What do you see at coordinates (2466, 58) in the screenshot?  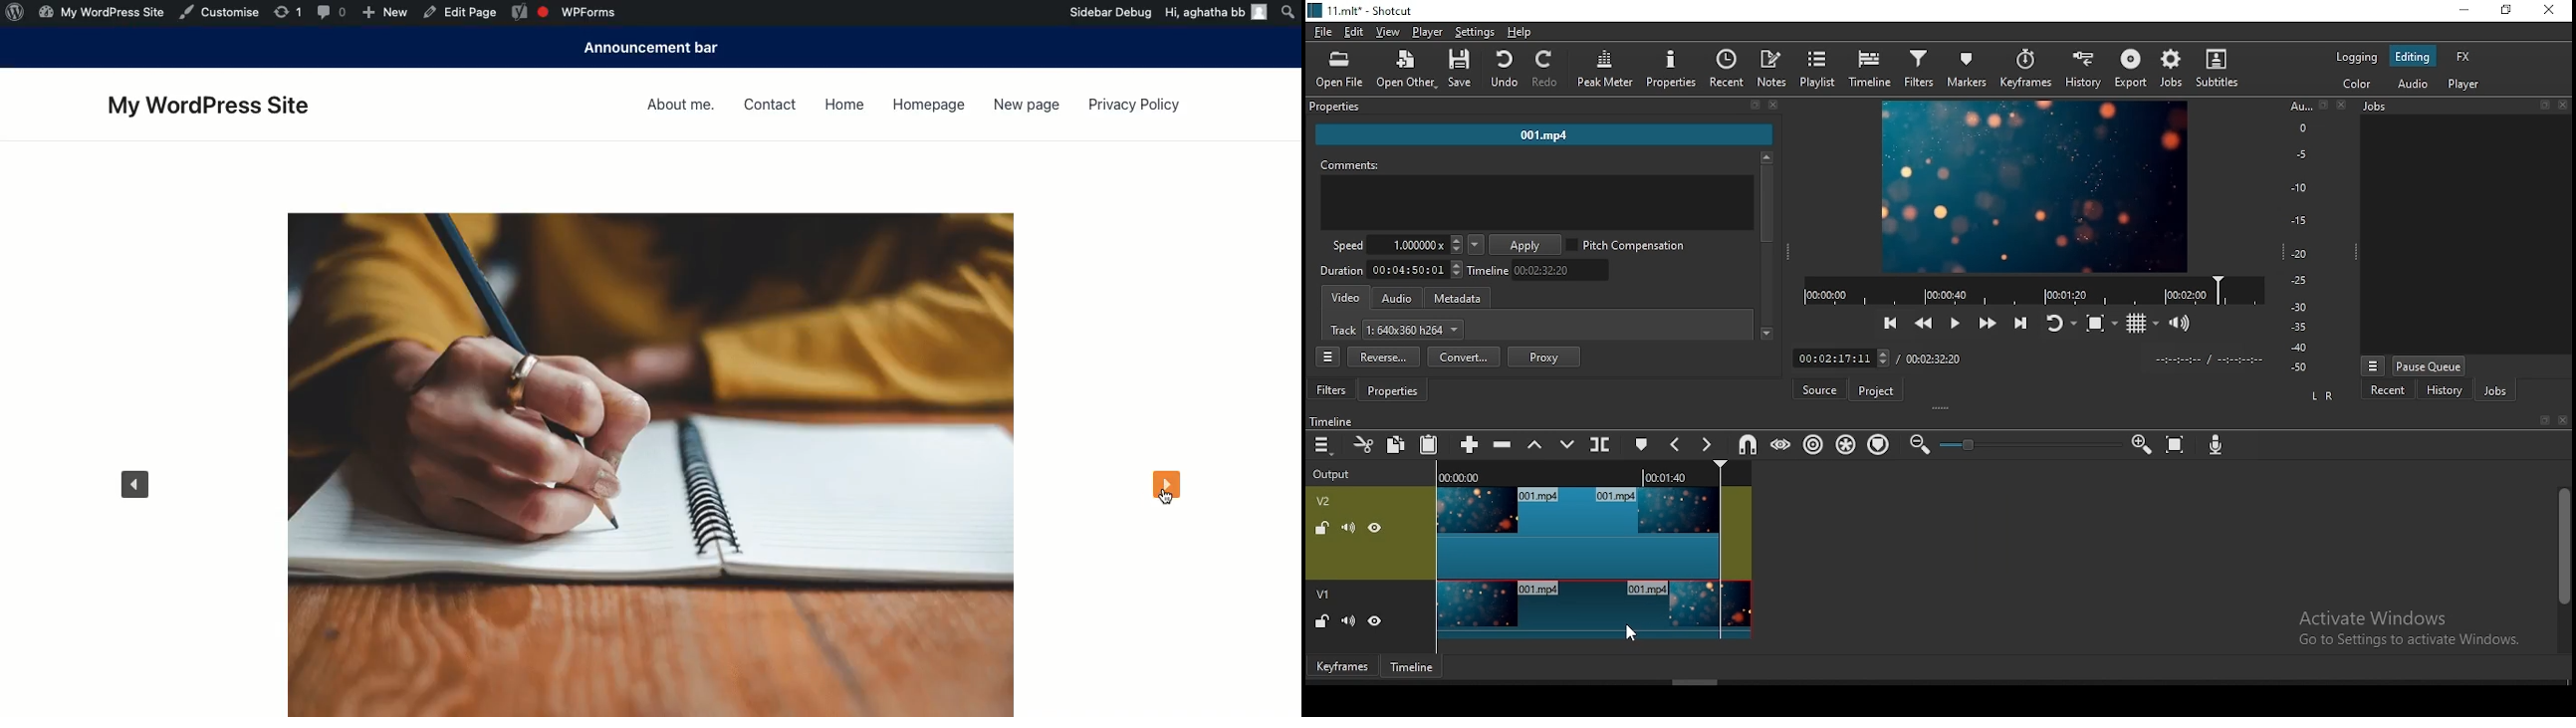 I see `fx` at bounding box center [2466, 58].